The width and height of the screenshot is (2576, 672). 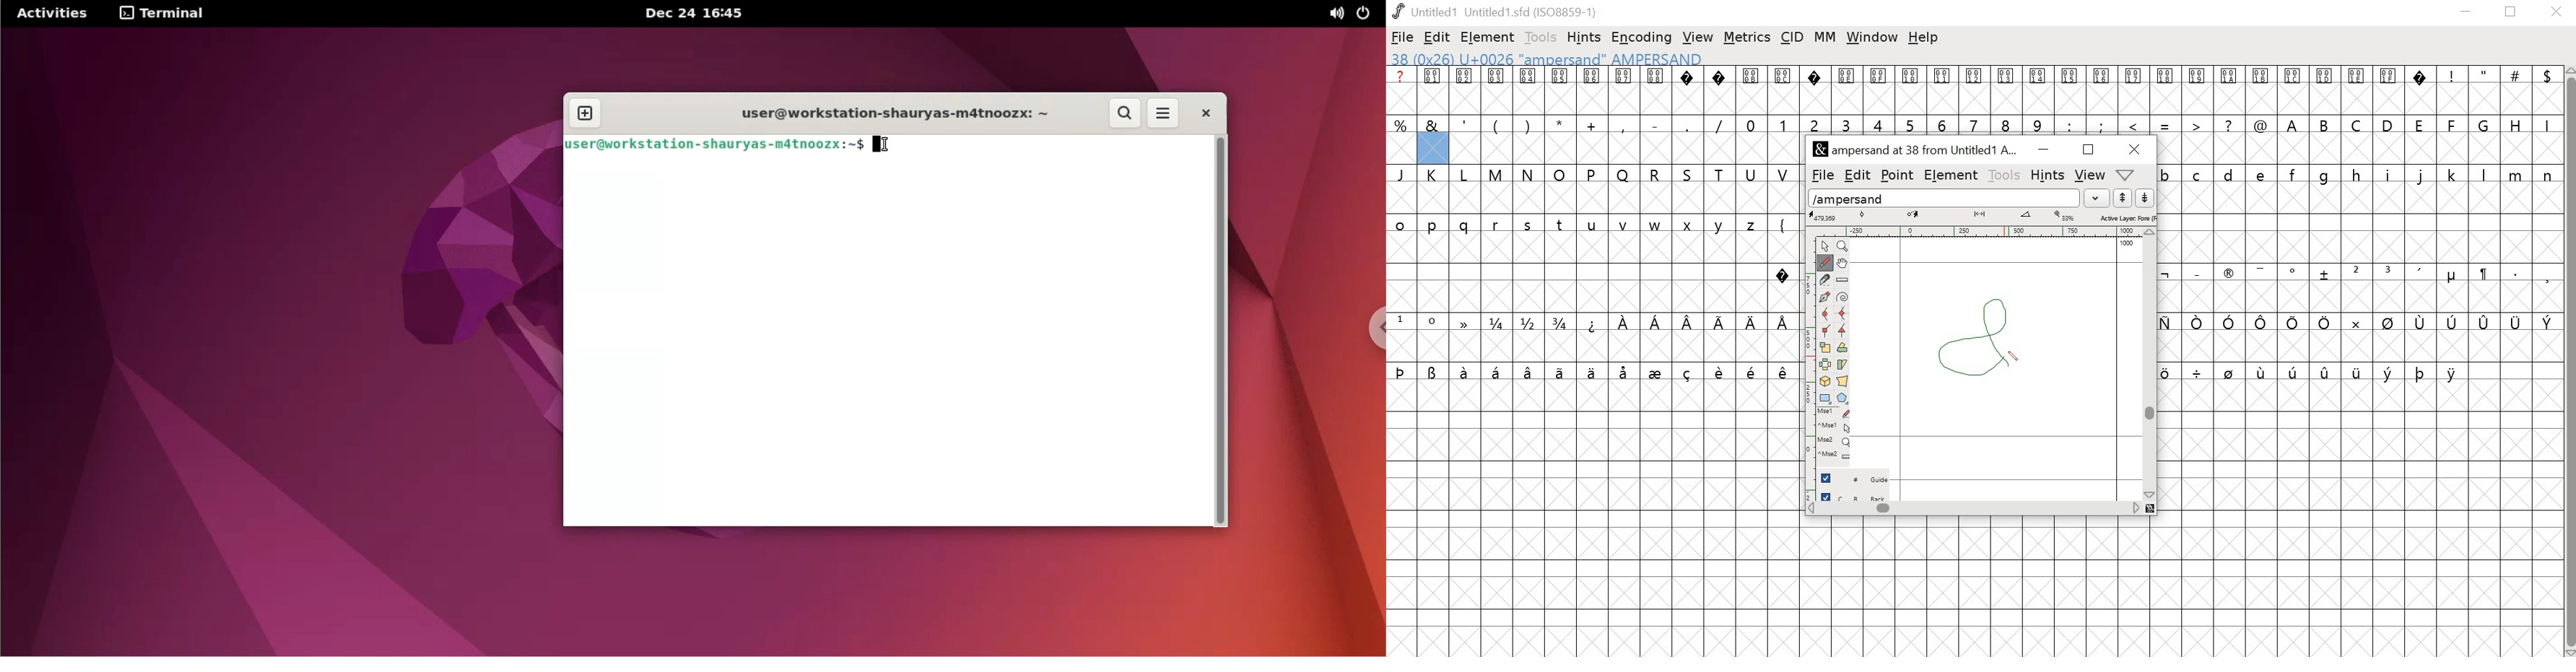 What do you see at coordinates (1843, 297) in the screenshot?
I see `toggle spiral` at bounding box center [1843, 297].